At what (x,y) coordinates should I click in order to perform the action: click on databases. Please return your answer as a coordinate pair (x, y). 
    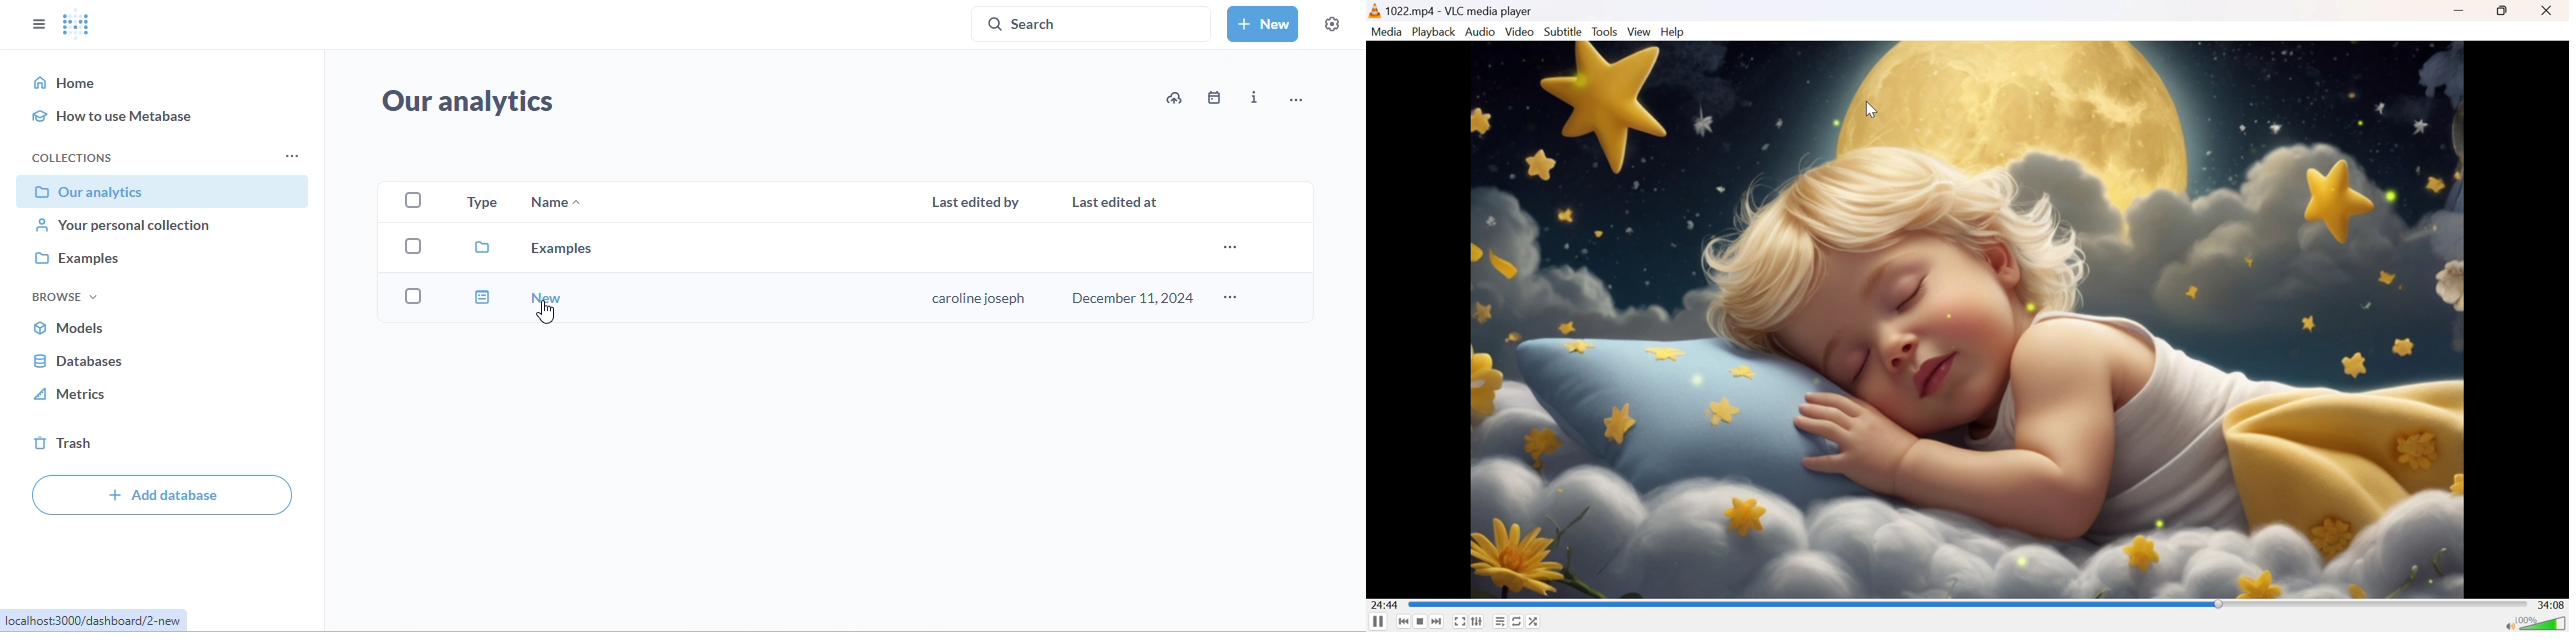
    Looking at the image, I should click on (79, 361).